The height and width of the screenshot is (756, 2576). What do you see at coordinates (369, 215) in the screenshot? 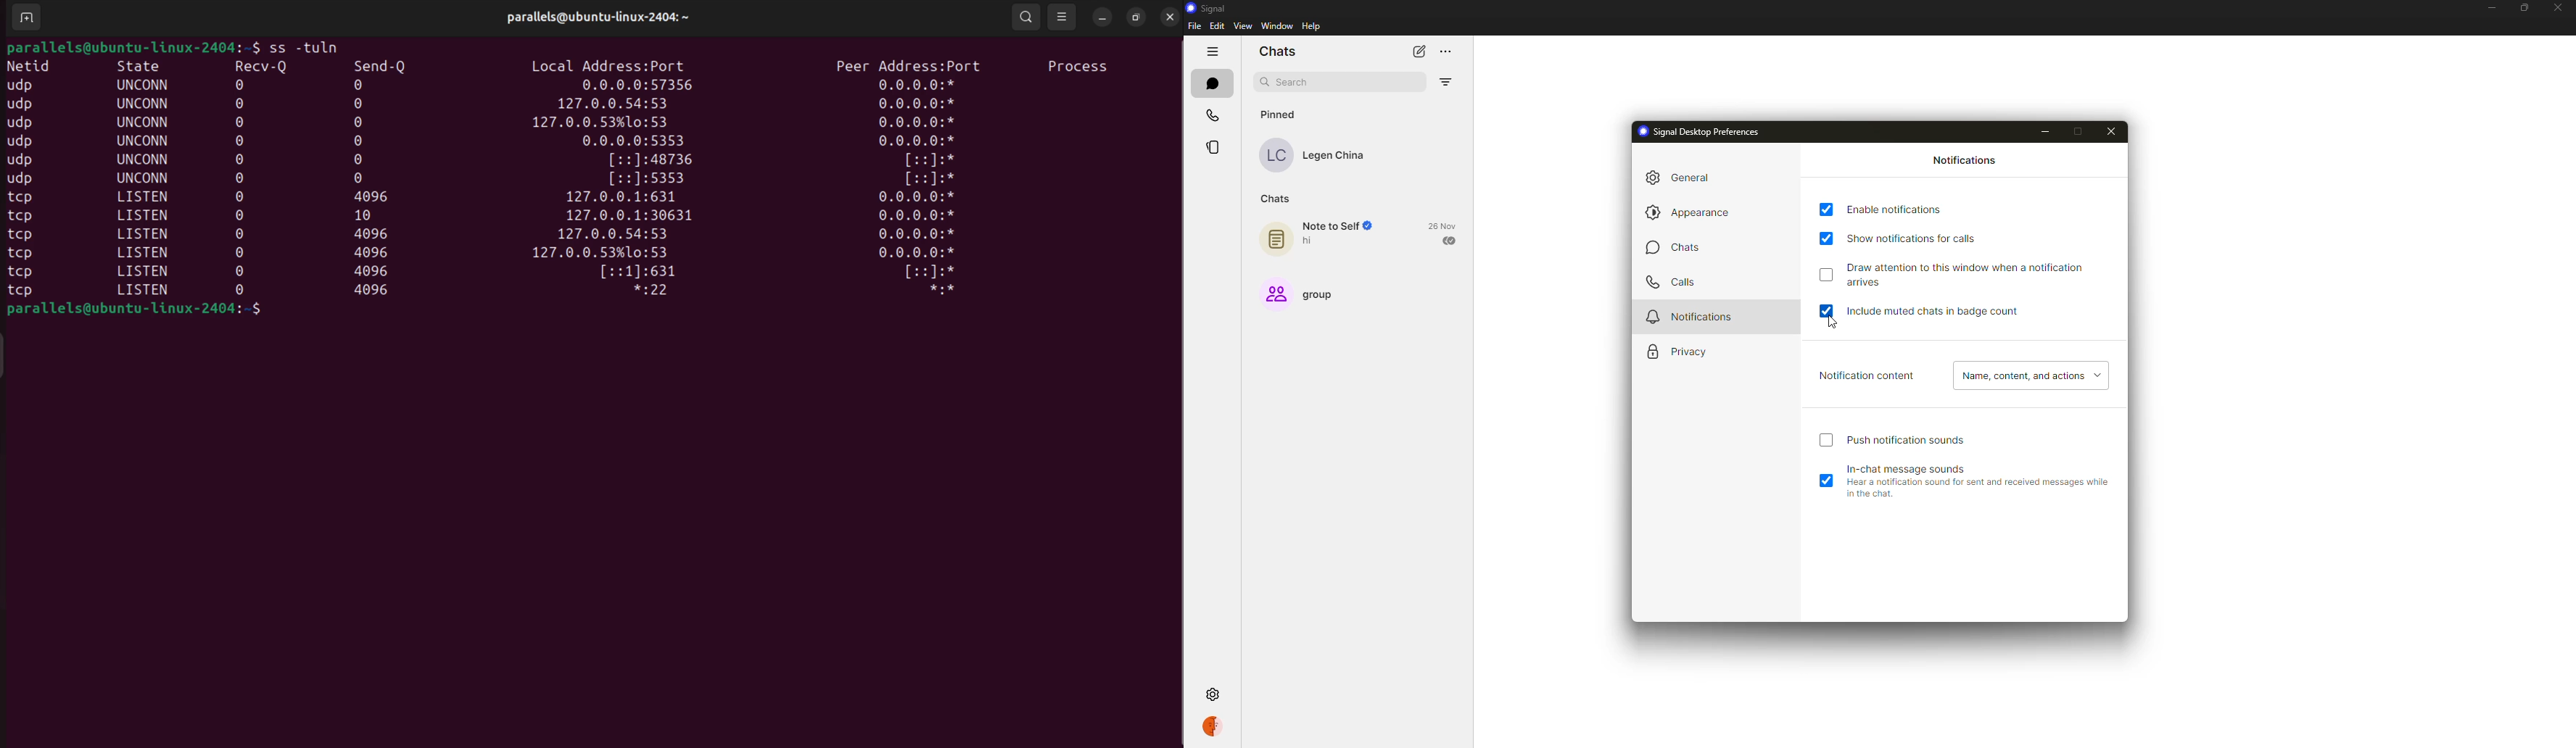
I see `10` at bounding box center [369, 215].